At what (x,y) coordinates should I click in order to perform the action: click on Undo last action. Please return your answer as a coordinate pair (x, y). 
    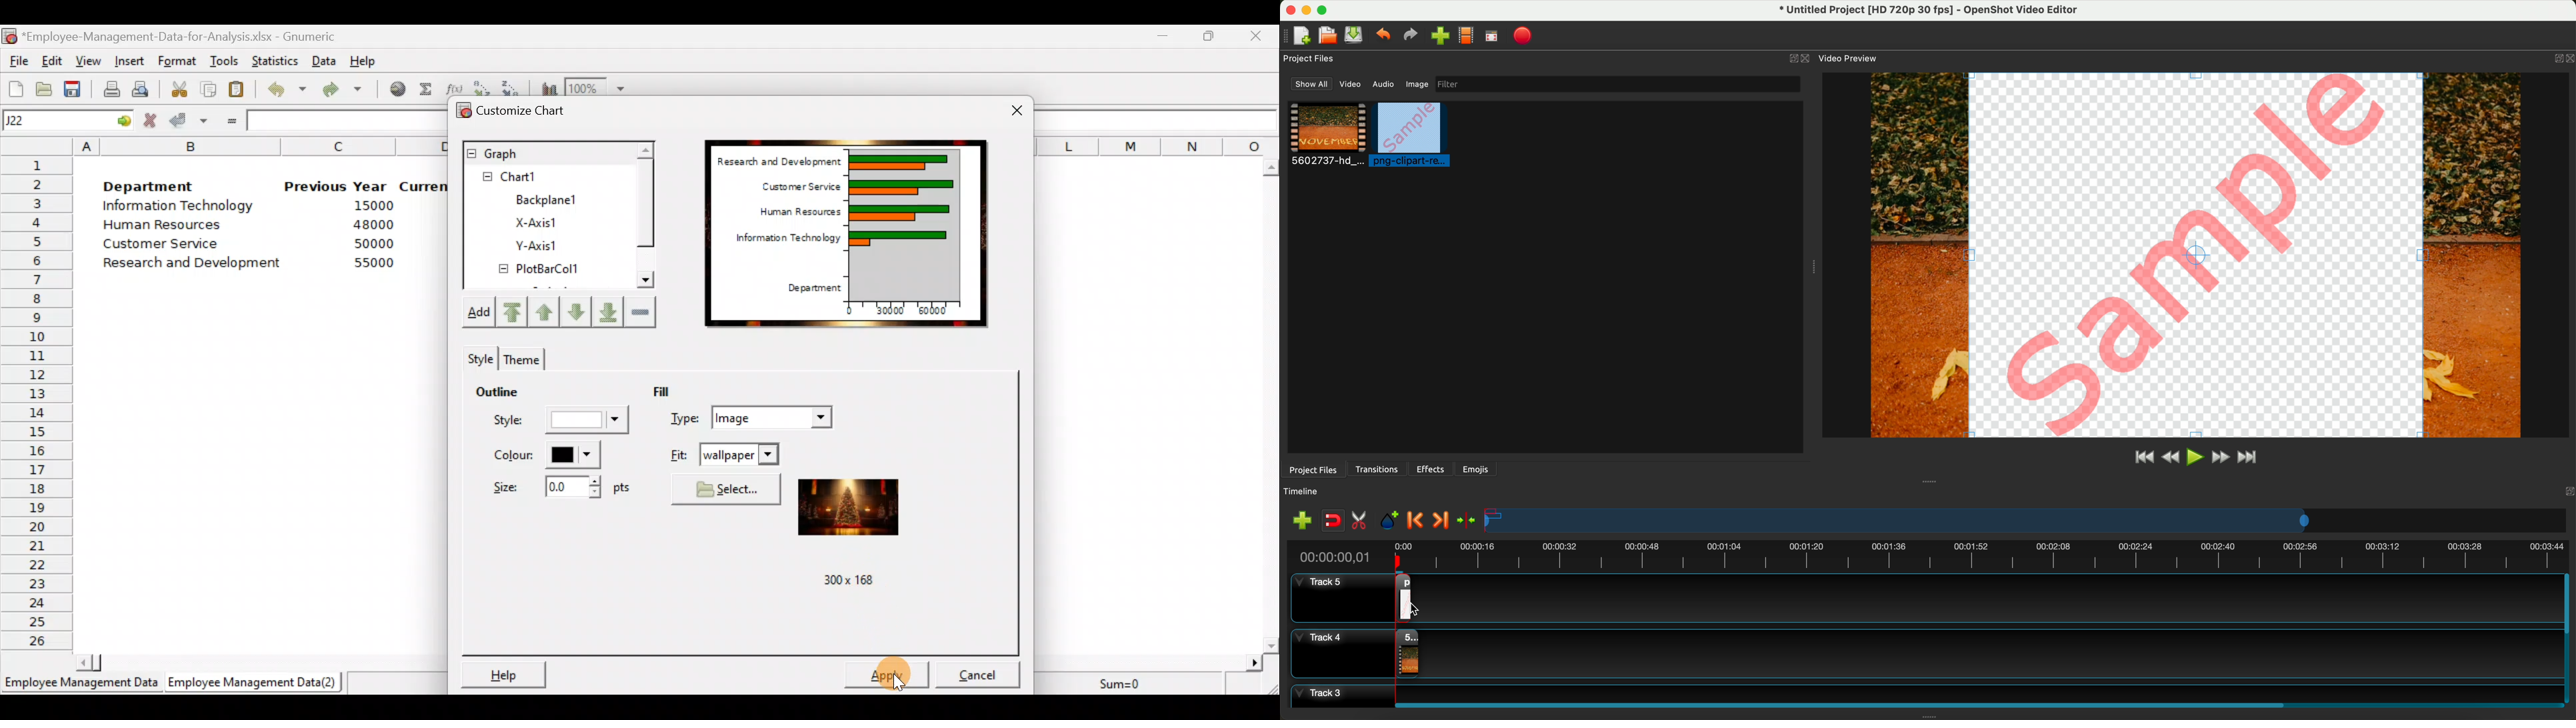
    Looking at the image, I should click on (288, 92).